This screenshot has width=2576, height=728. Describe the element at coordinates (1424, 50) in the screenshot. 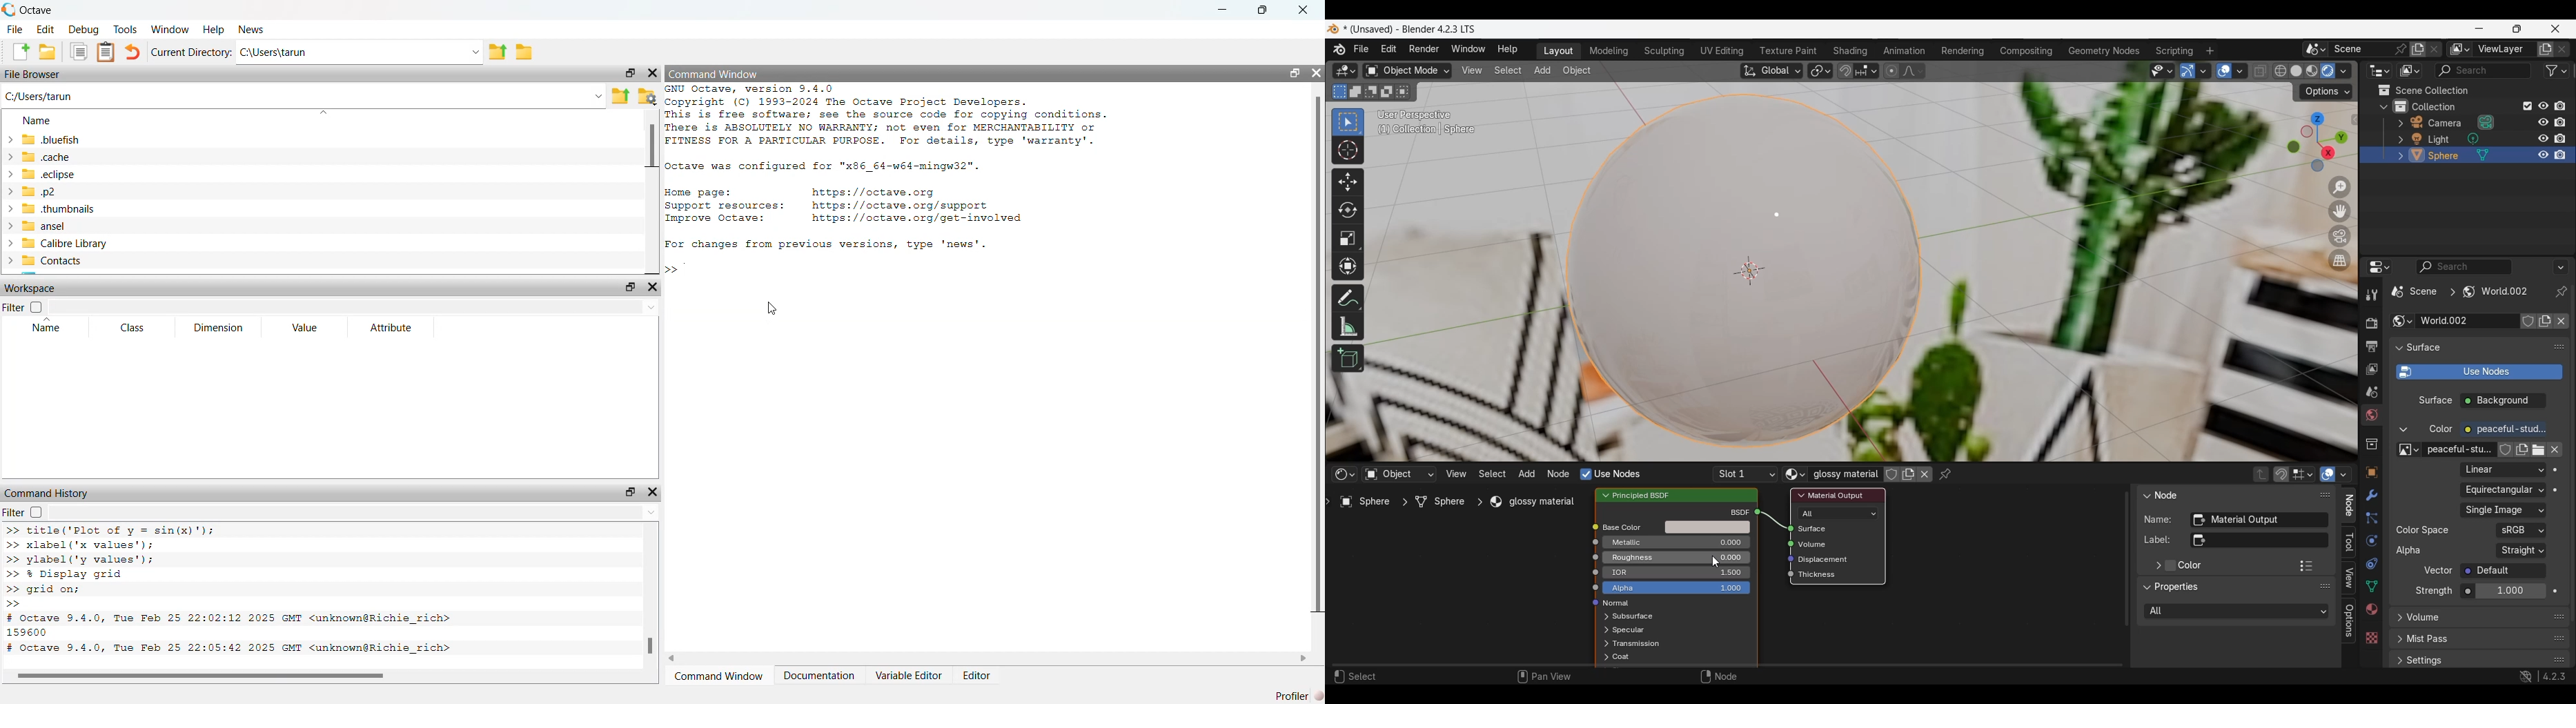

I see `Render menu` at that location.